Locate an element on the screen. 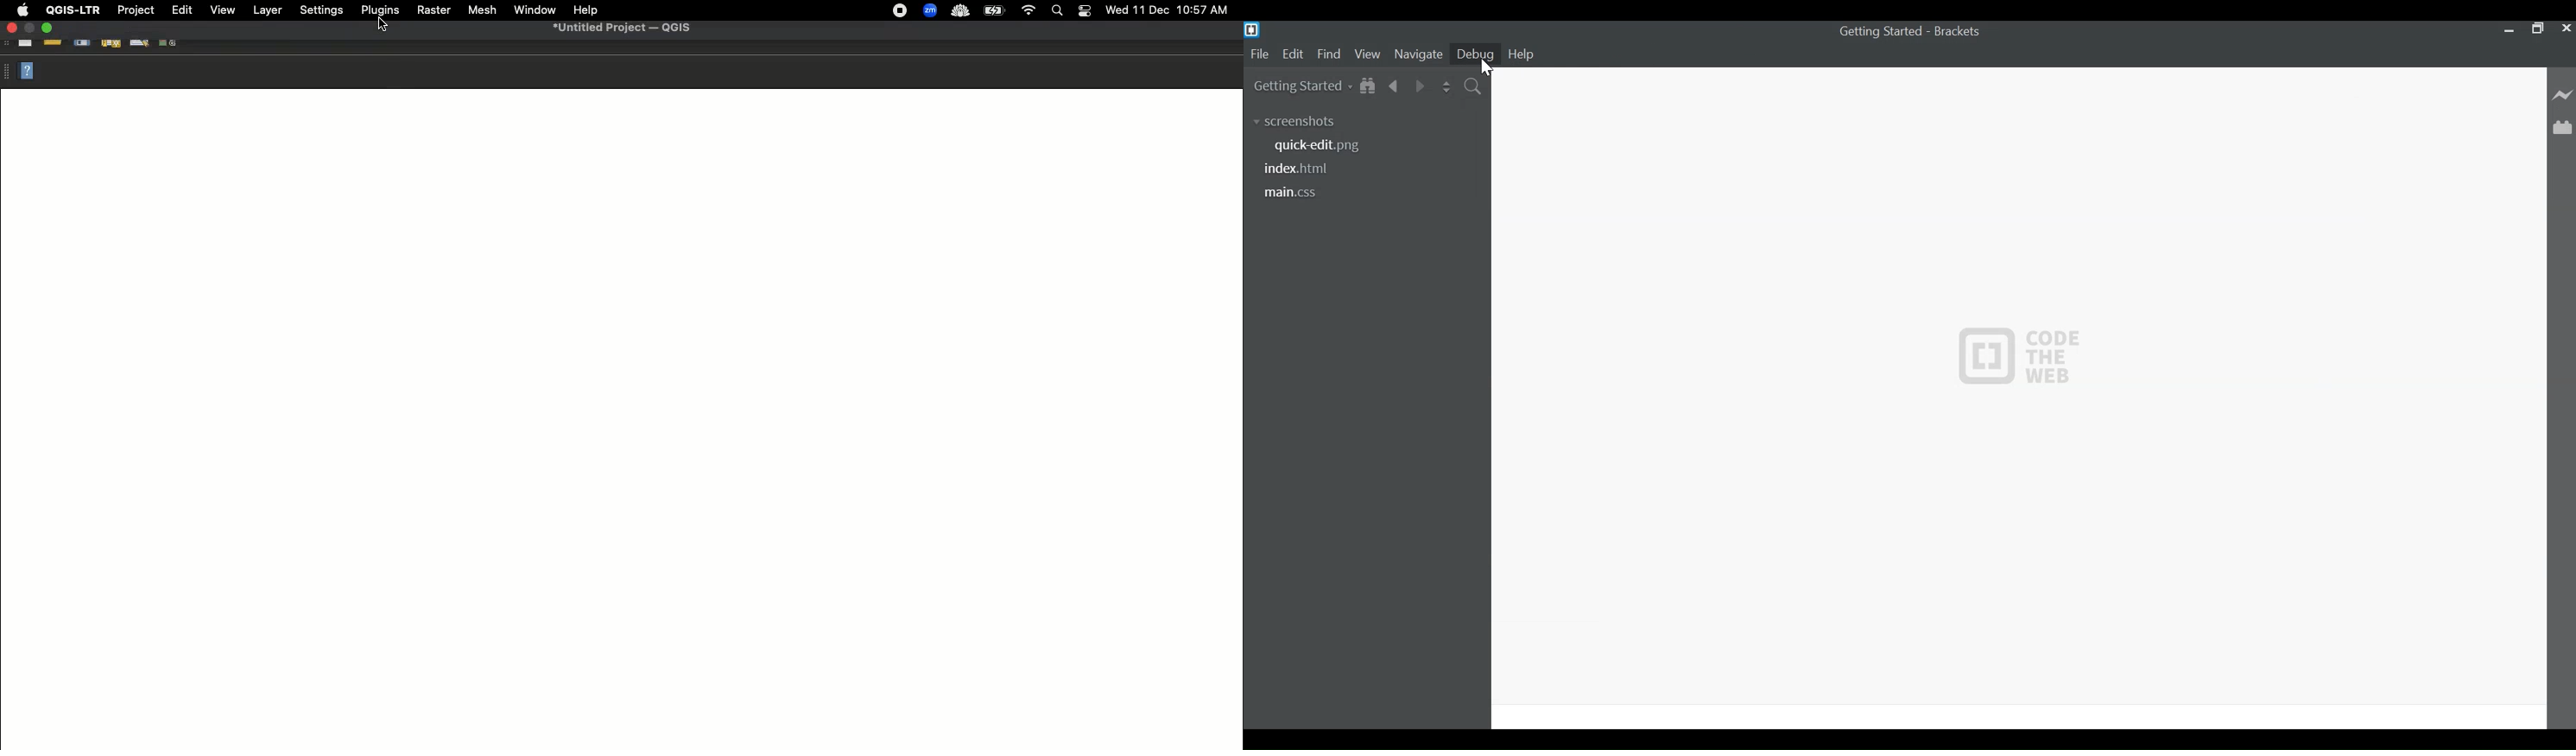 This screenshot has height=756, width=2576. Cursor is located at coordinates (1483, 67).